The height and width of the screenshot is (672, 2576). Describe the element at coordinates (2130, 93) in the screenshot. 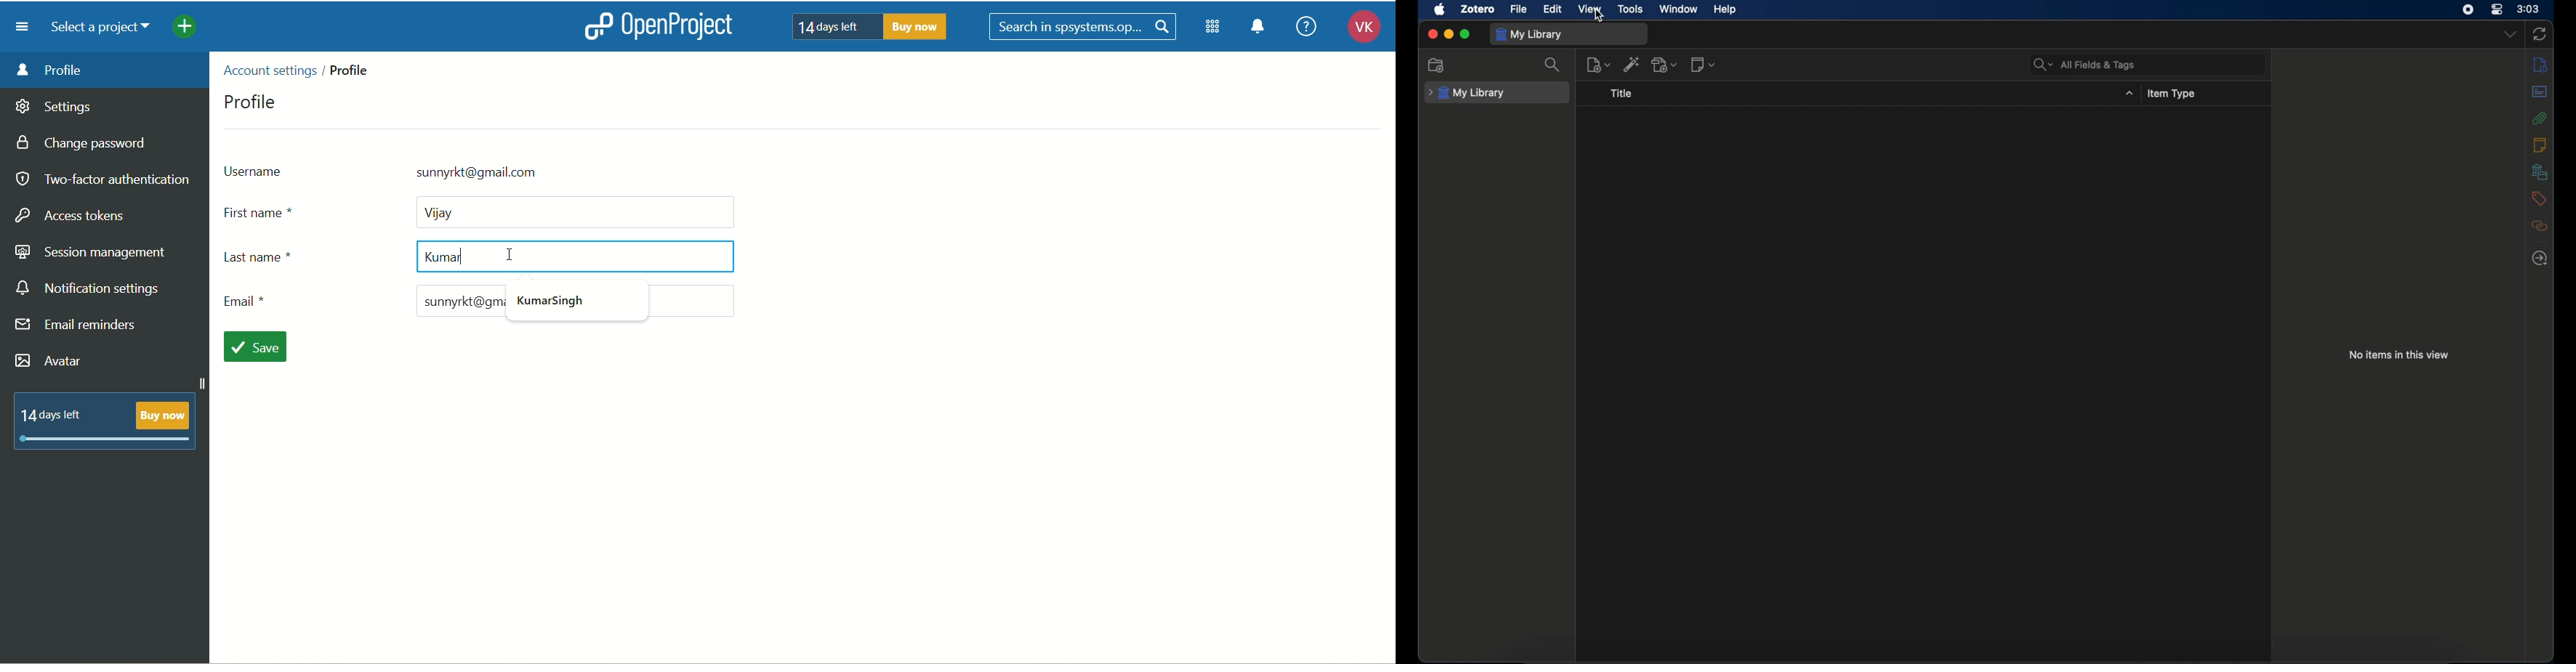

I see `dropdown` at that location.